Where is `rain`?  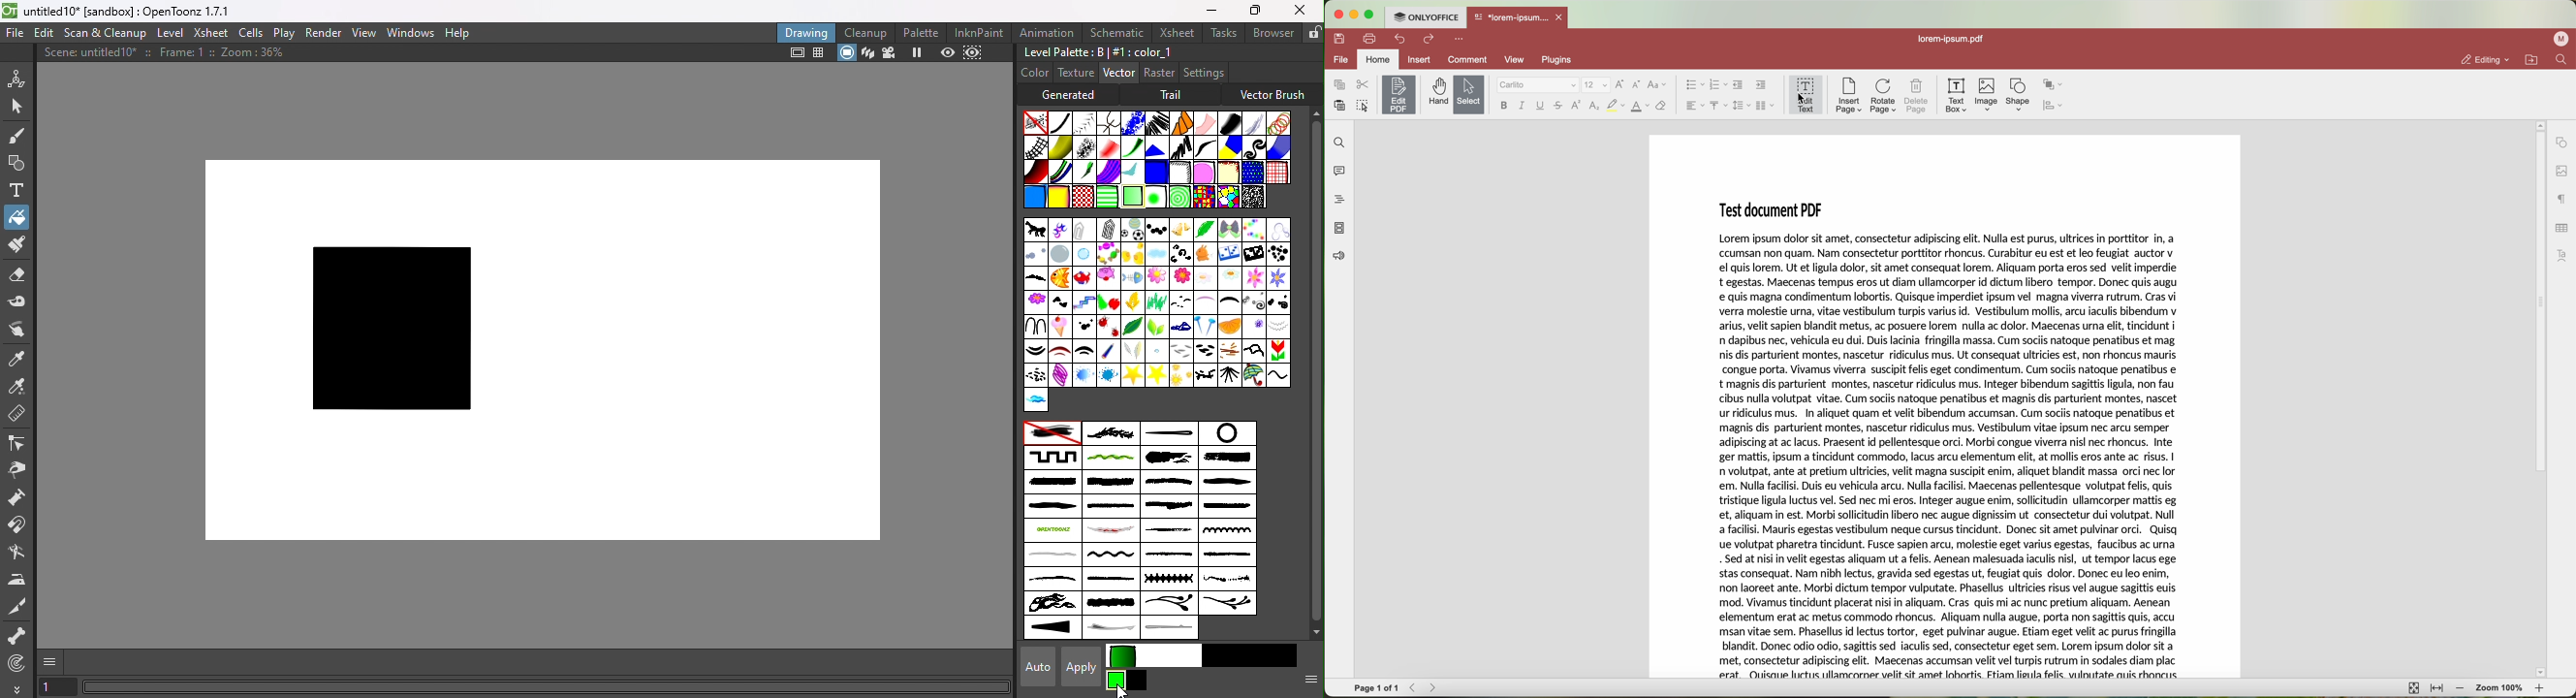 rain is located at coordinates (1156, 350).